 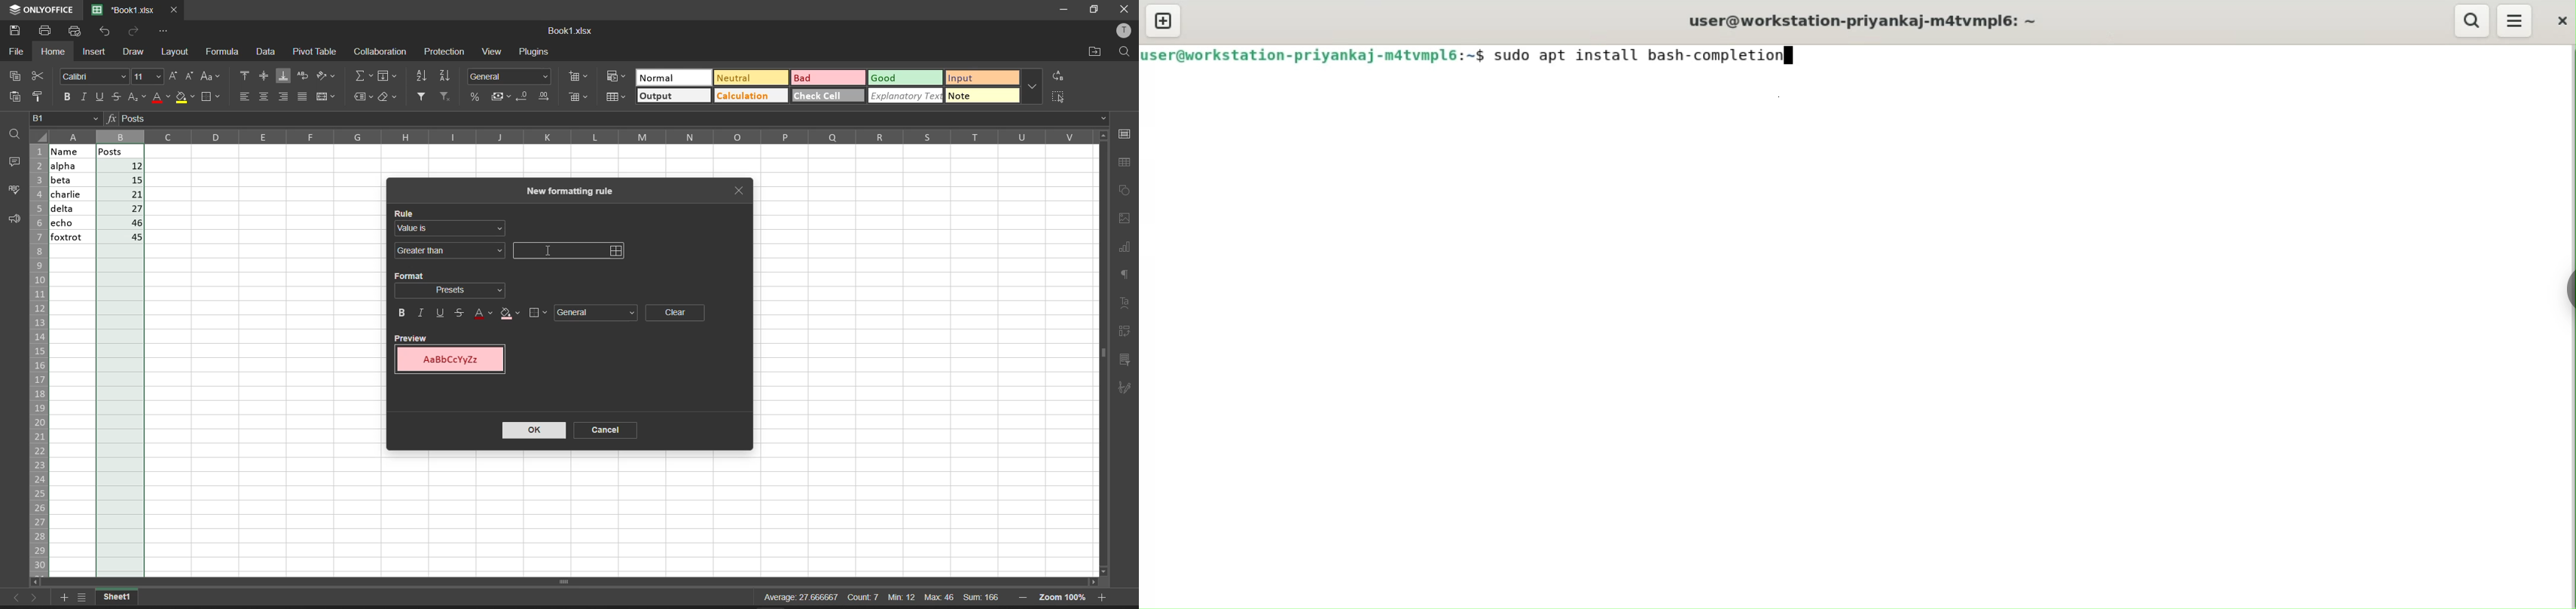 I want to click on minimize, so click(x=1065, y=9).